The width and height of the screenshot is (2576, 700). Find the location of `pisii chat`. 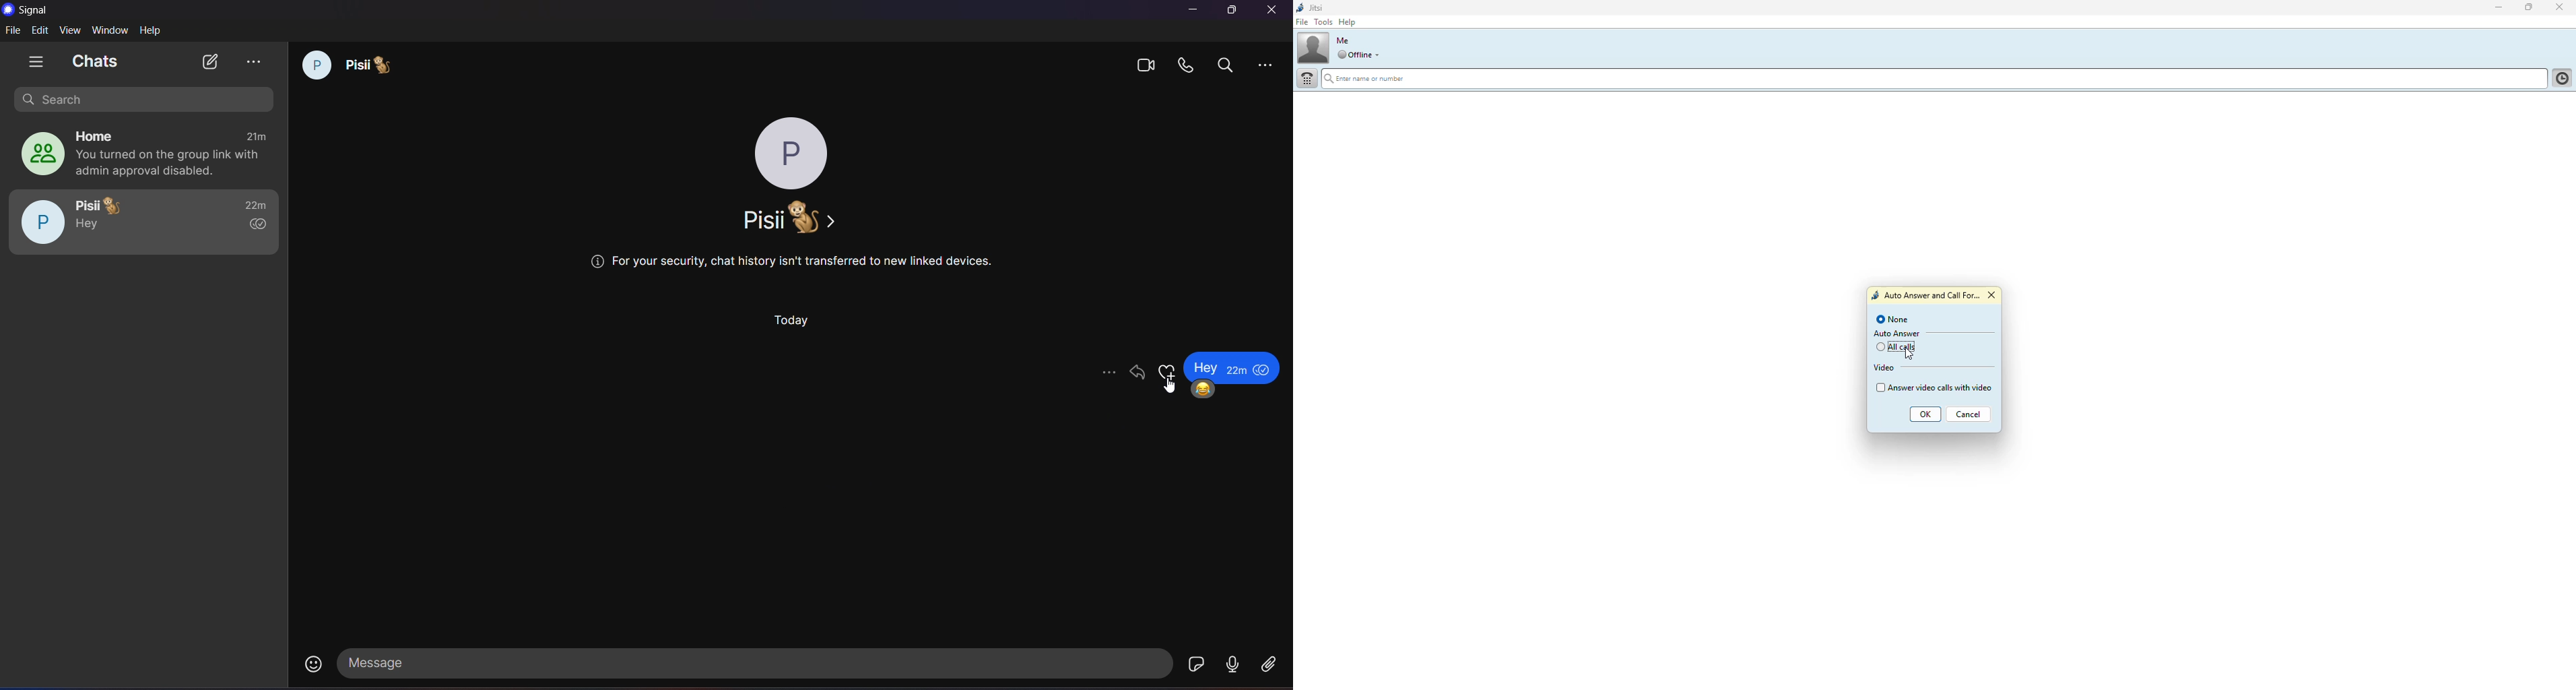

pisii chat is located at coordinates (144, 223).